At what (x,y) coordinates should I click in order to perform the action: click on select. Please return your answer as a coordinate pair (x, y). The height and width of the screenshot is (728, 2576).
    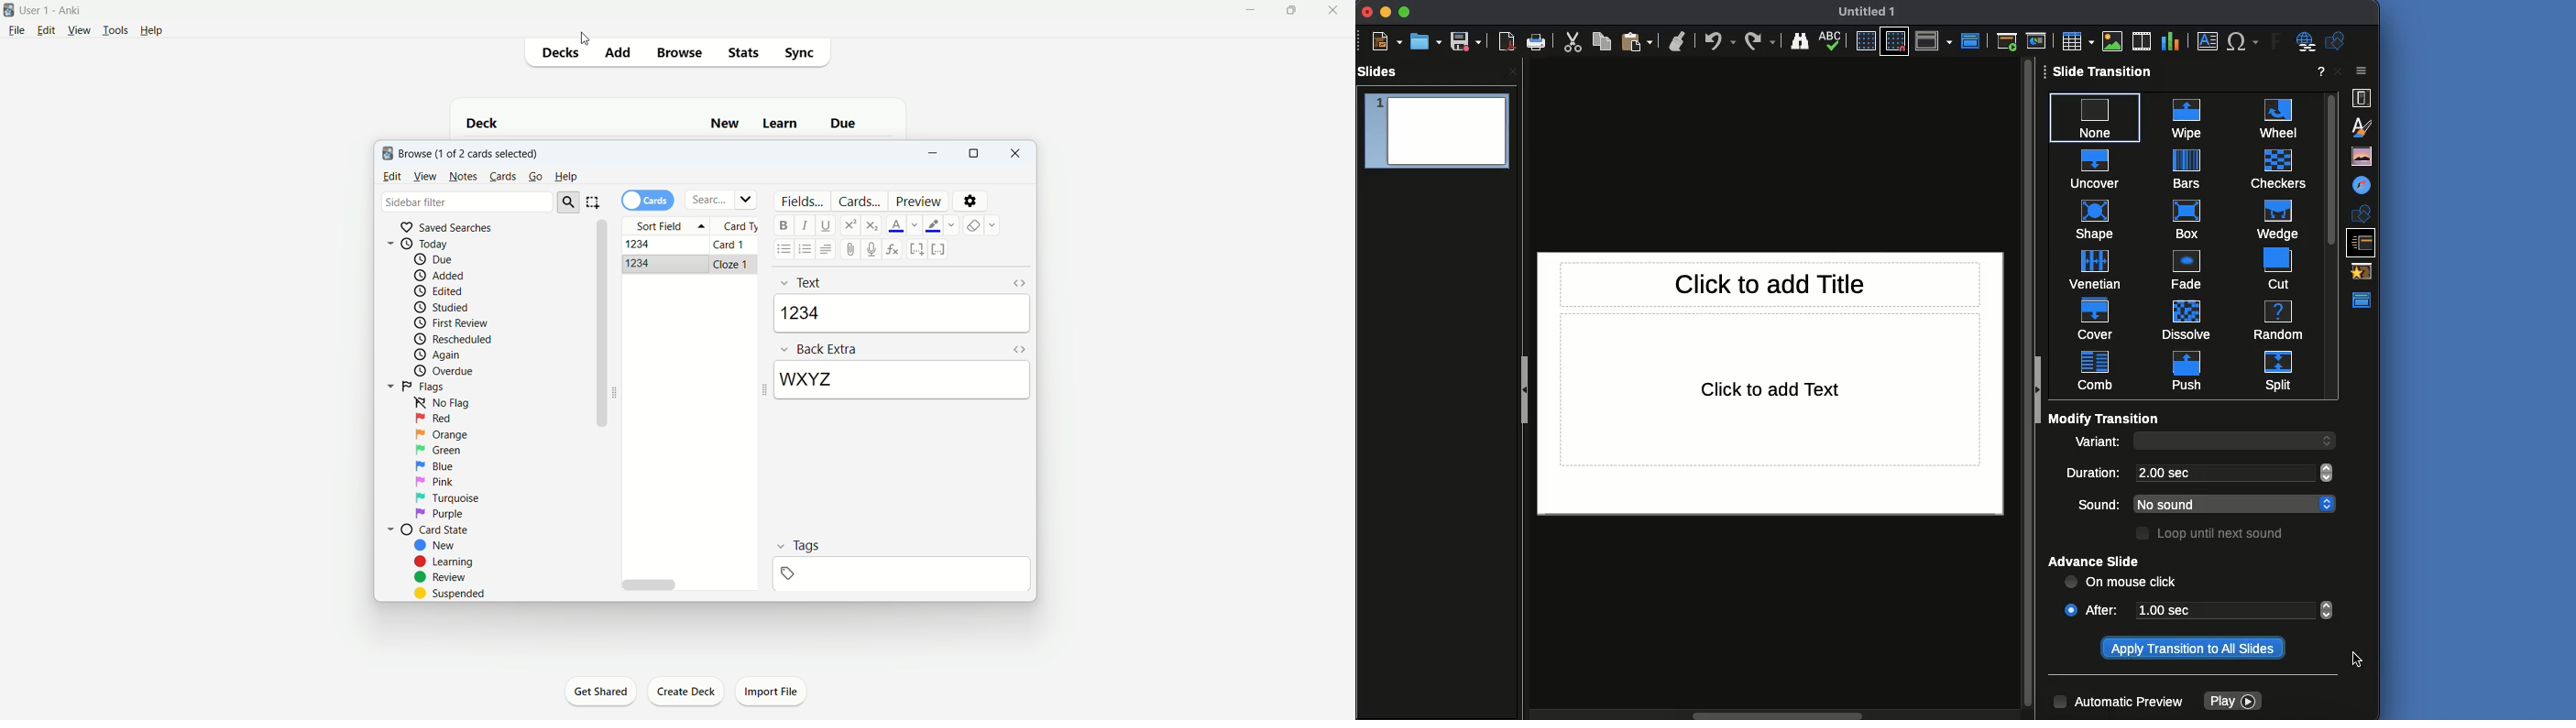
    Looking at the image, I should click on (597, 200).